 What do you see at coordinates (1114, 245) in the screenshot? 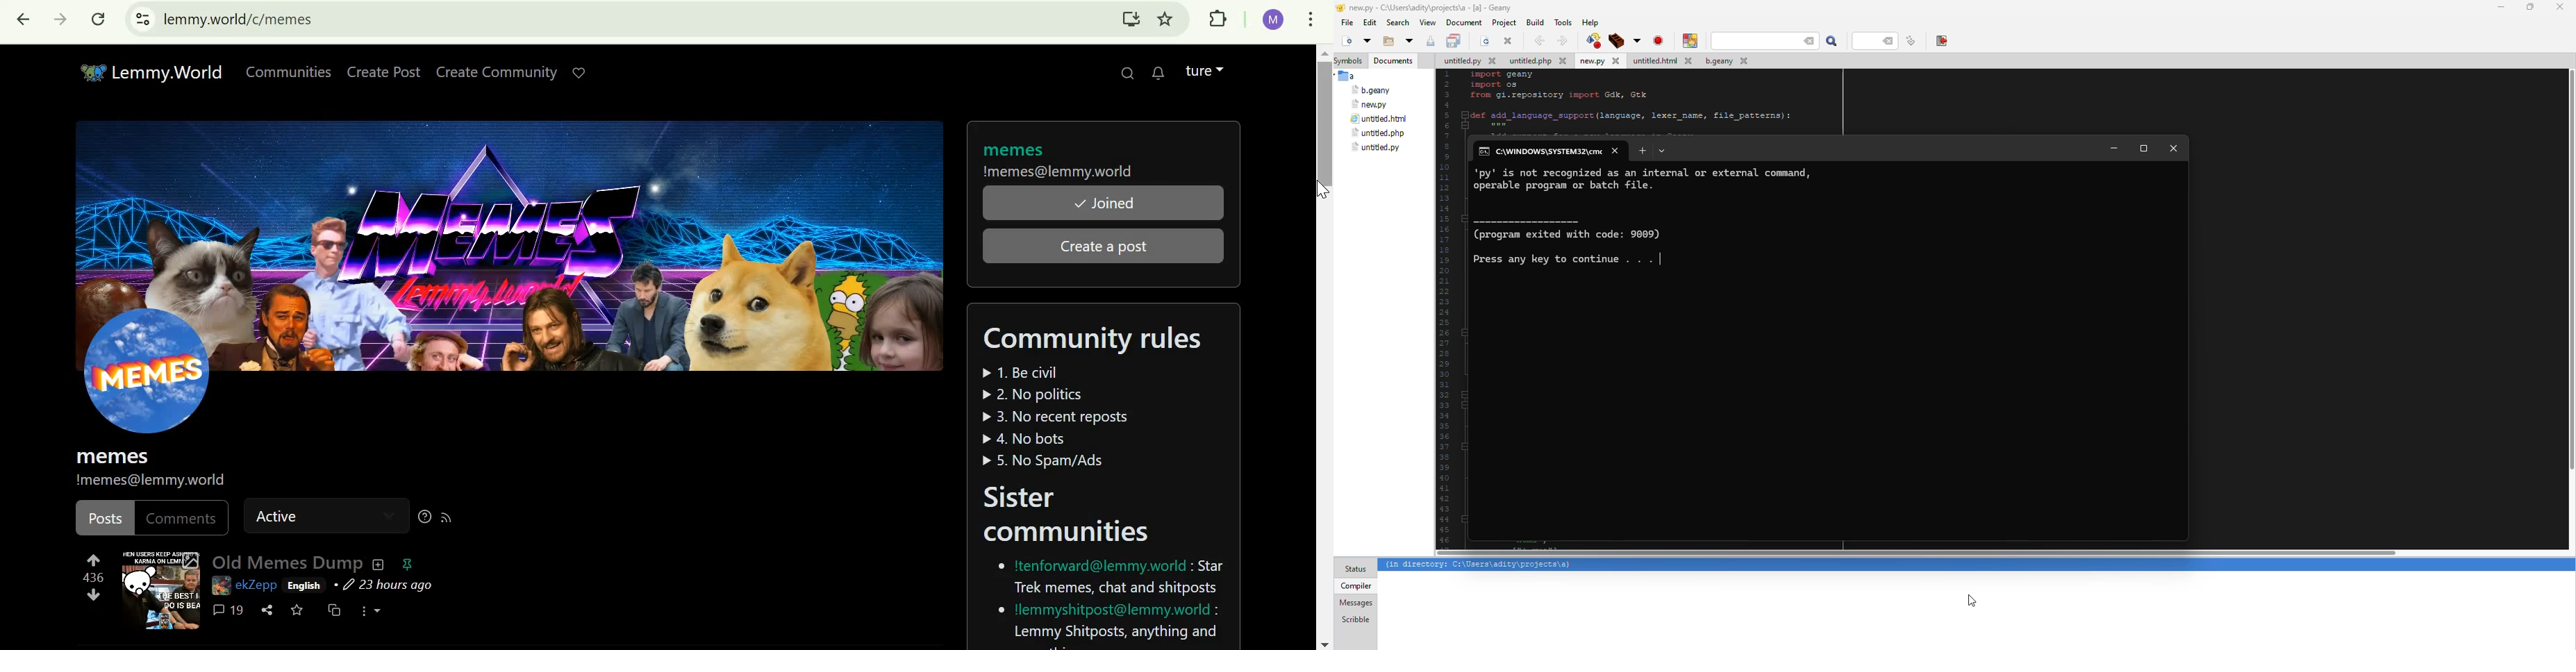
I see `create a post` at bounding box center [1114, 245].